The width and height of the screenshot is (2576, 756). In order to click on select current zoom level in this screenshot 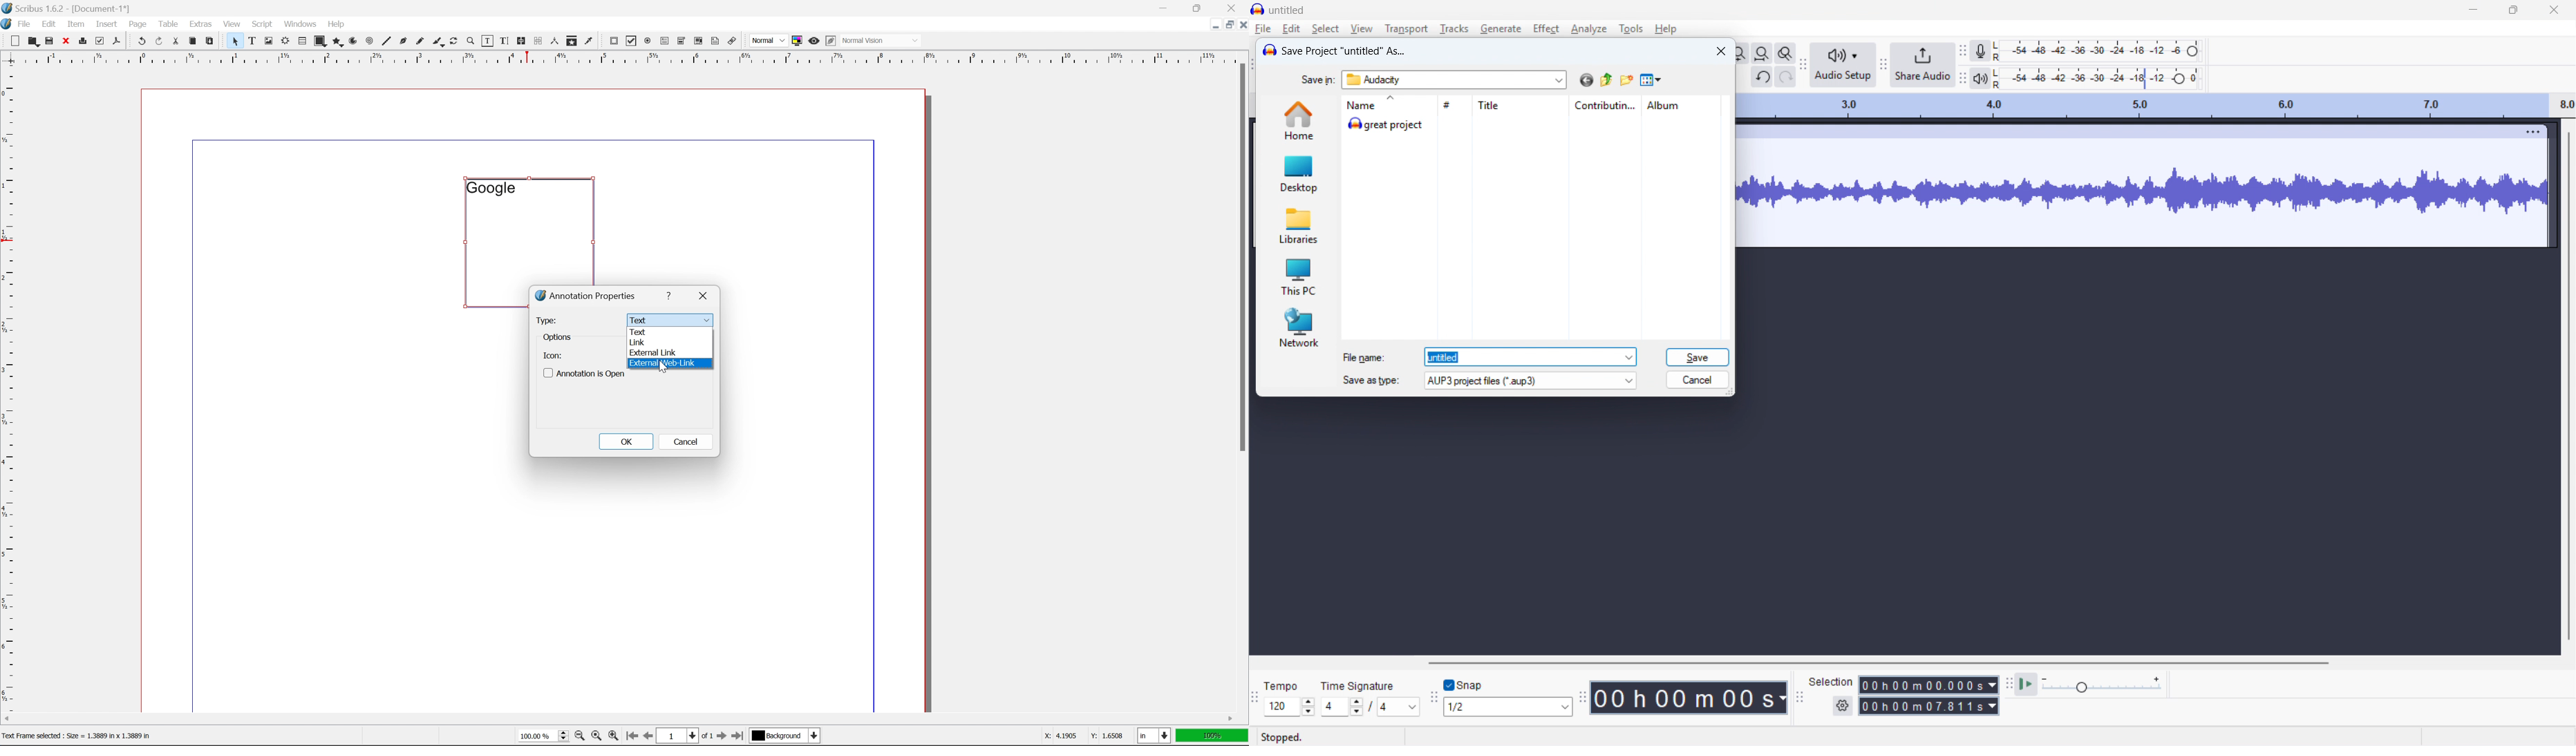, I will do `click(544, 735)`.